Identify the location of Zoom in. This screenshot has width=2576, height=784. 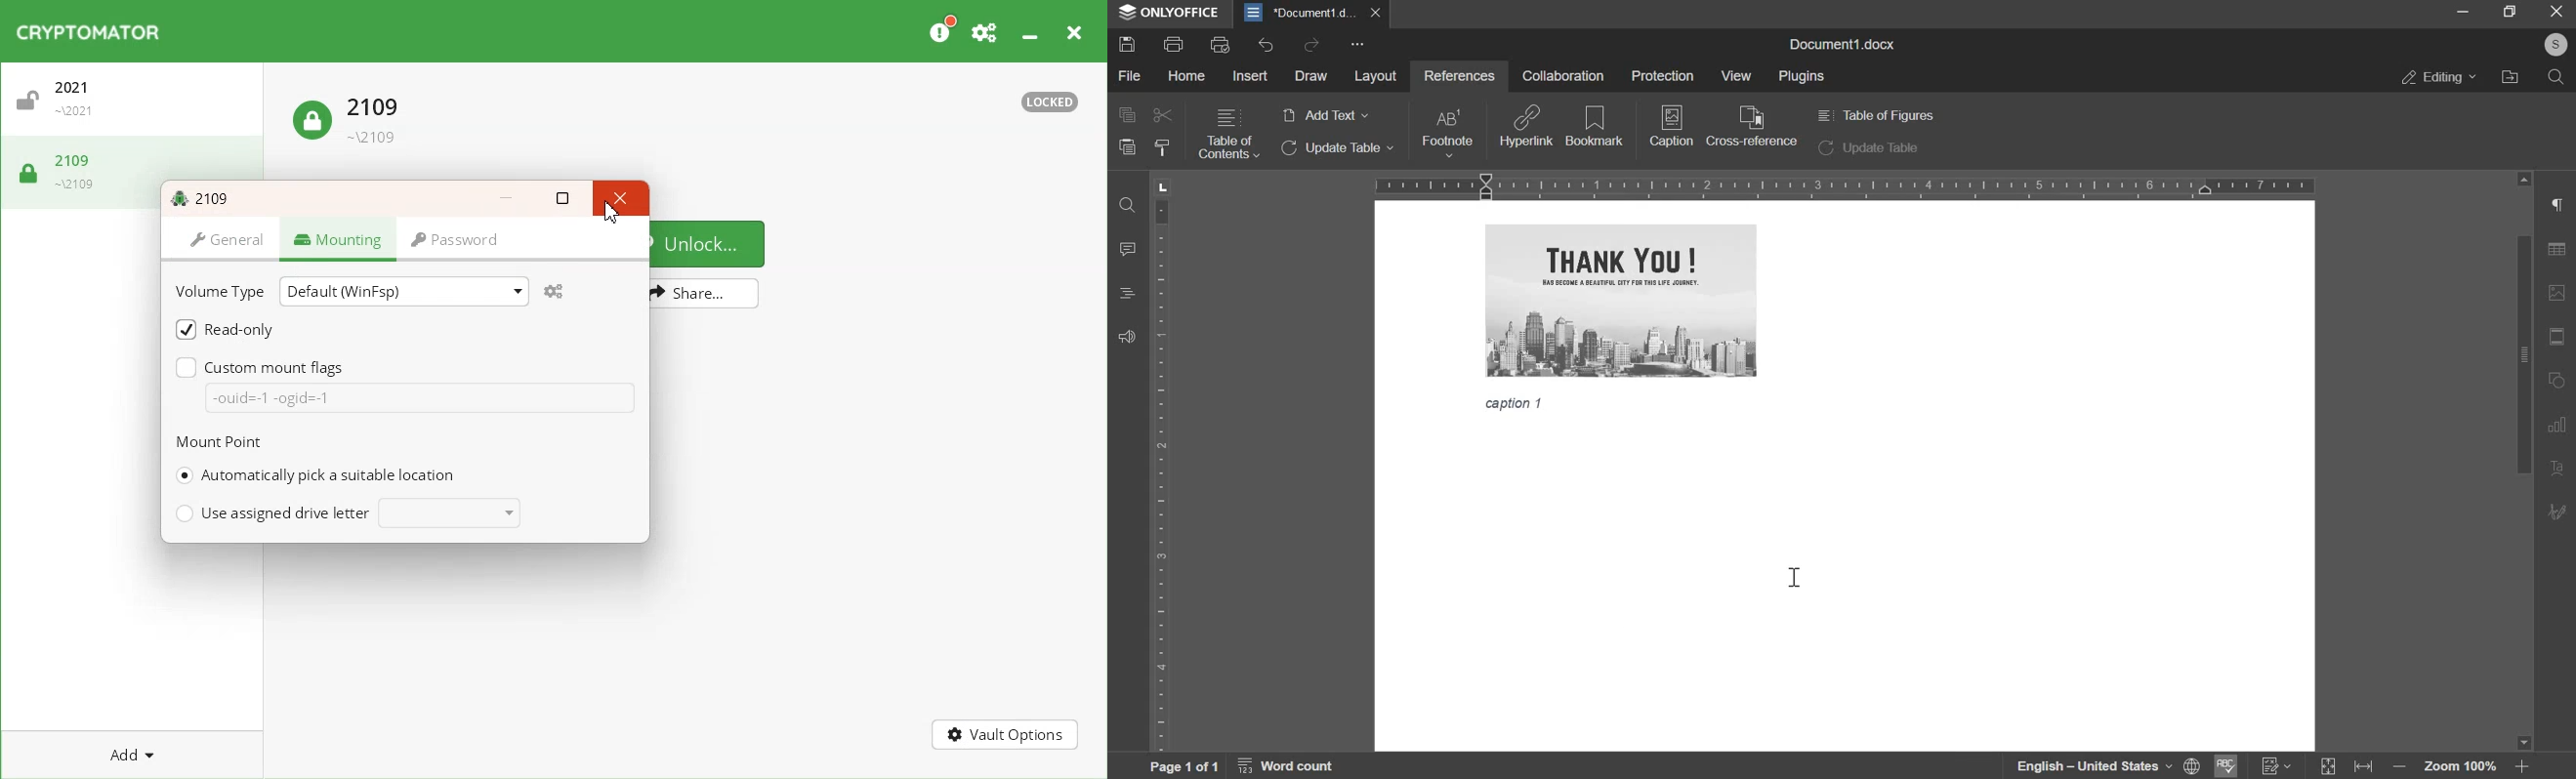
(2522, 766).